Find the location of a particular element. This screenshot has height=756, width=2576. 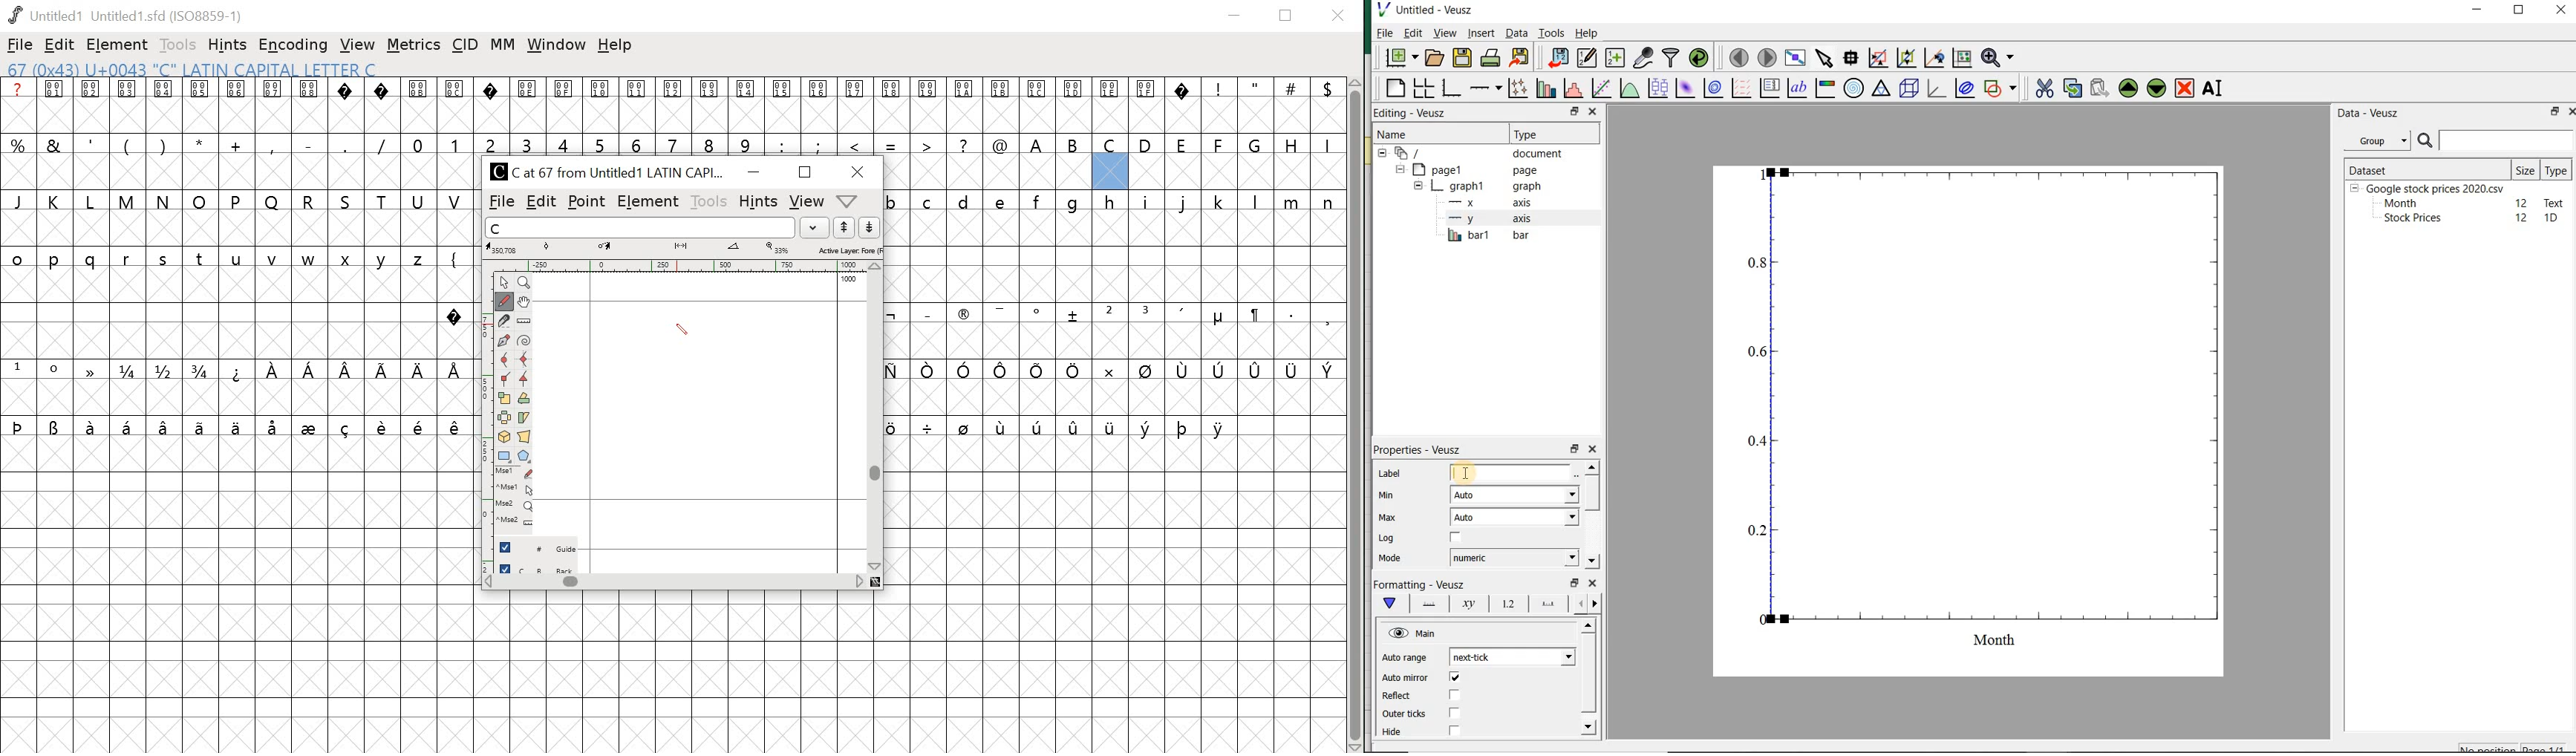

axis line is located at coordinates (1425, 603).